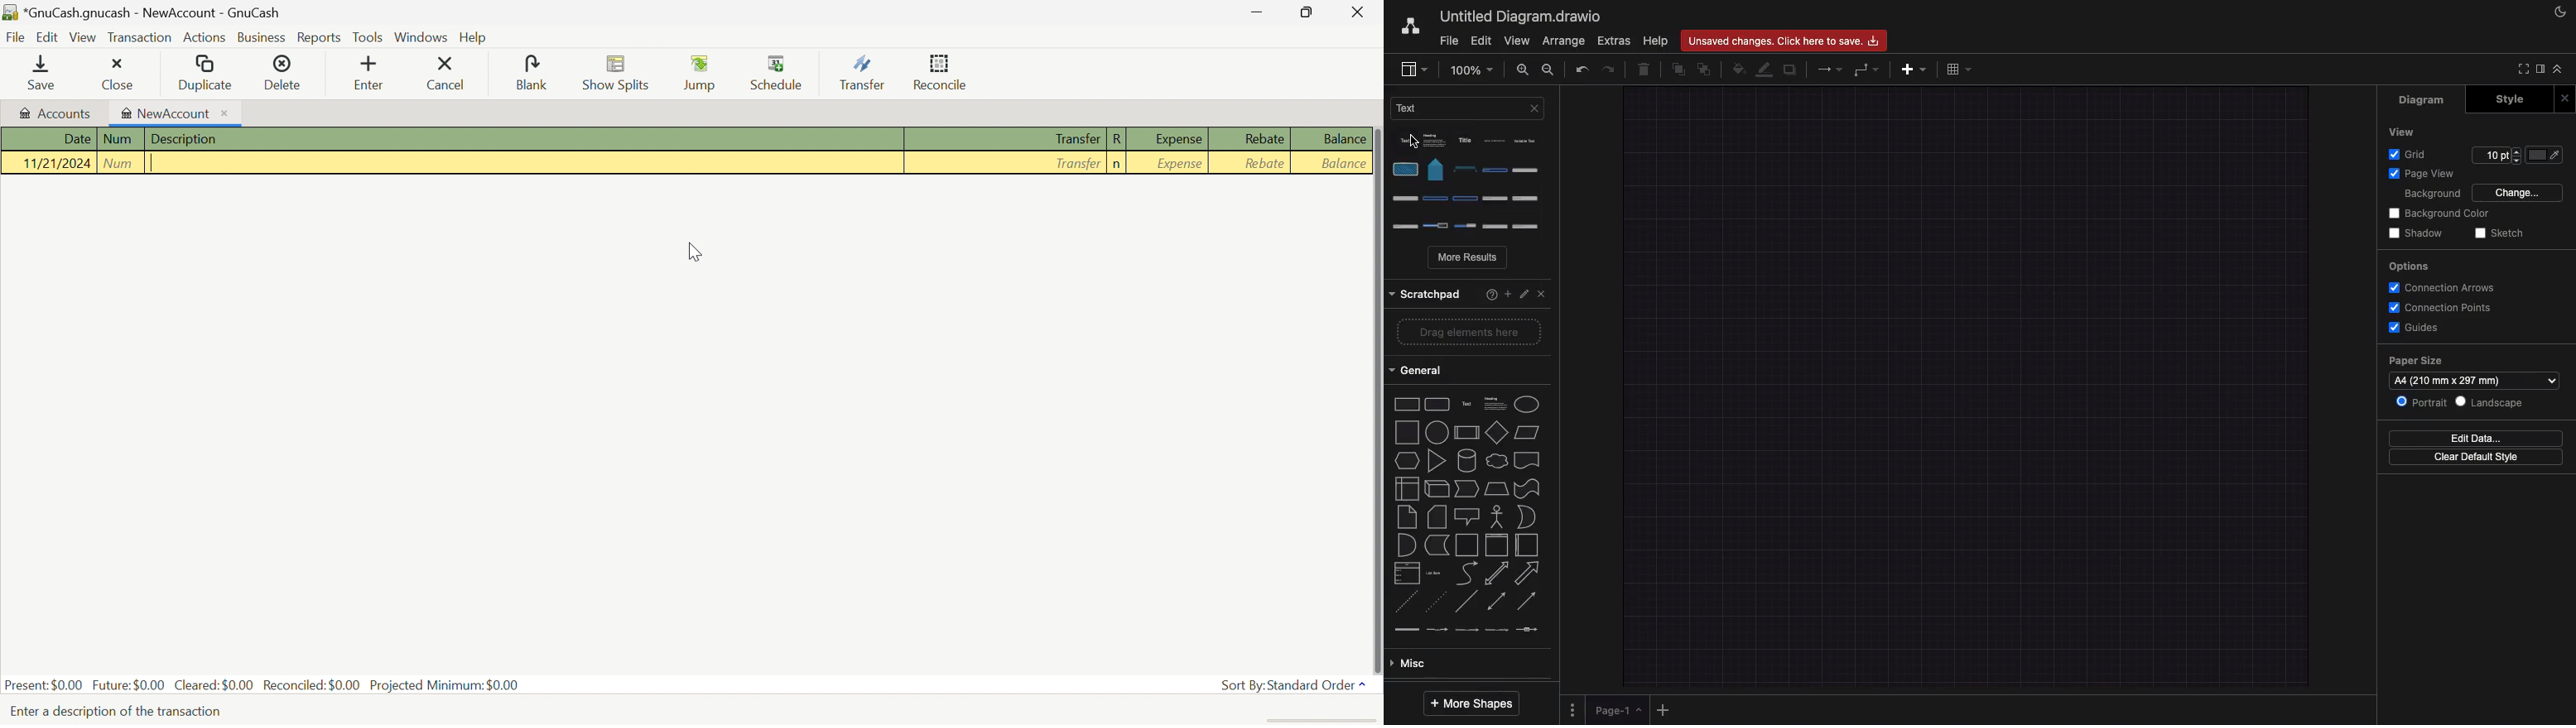 This screenshot has height=728, width=2576. What do you see at coordinates (1524, 290) in the screenshot?
I see `Edit` at bounding box center [1524, 290].